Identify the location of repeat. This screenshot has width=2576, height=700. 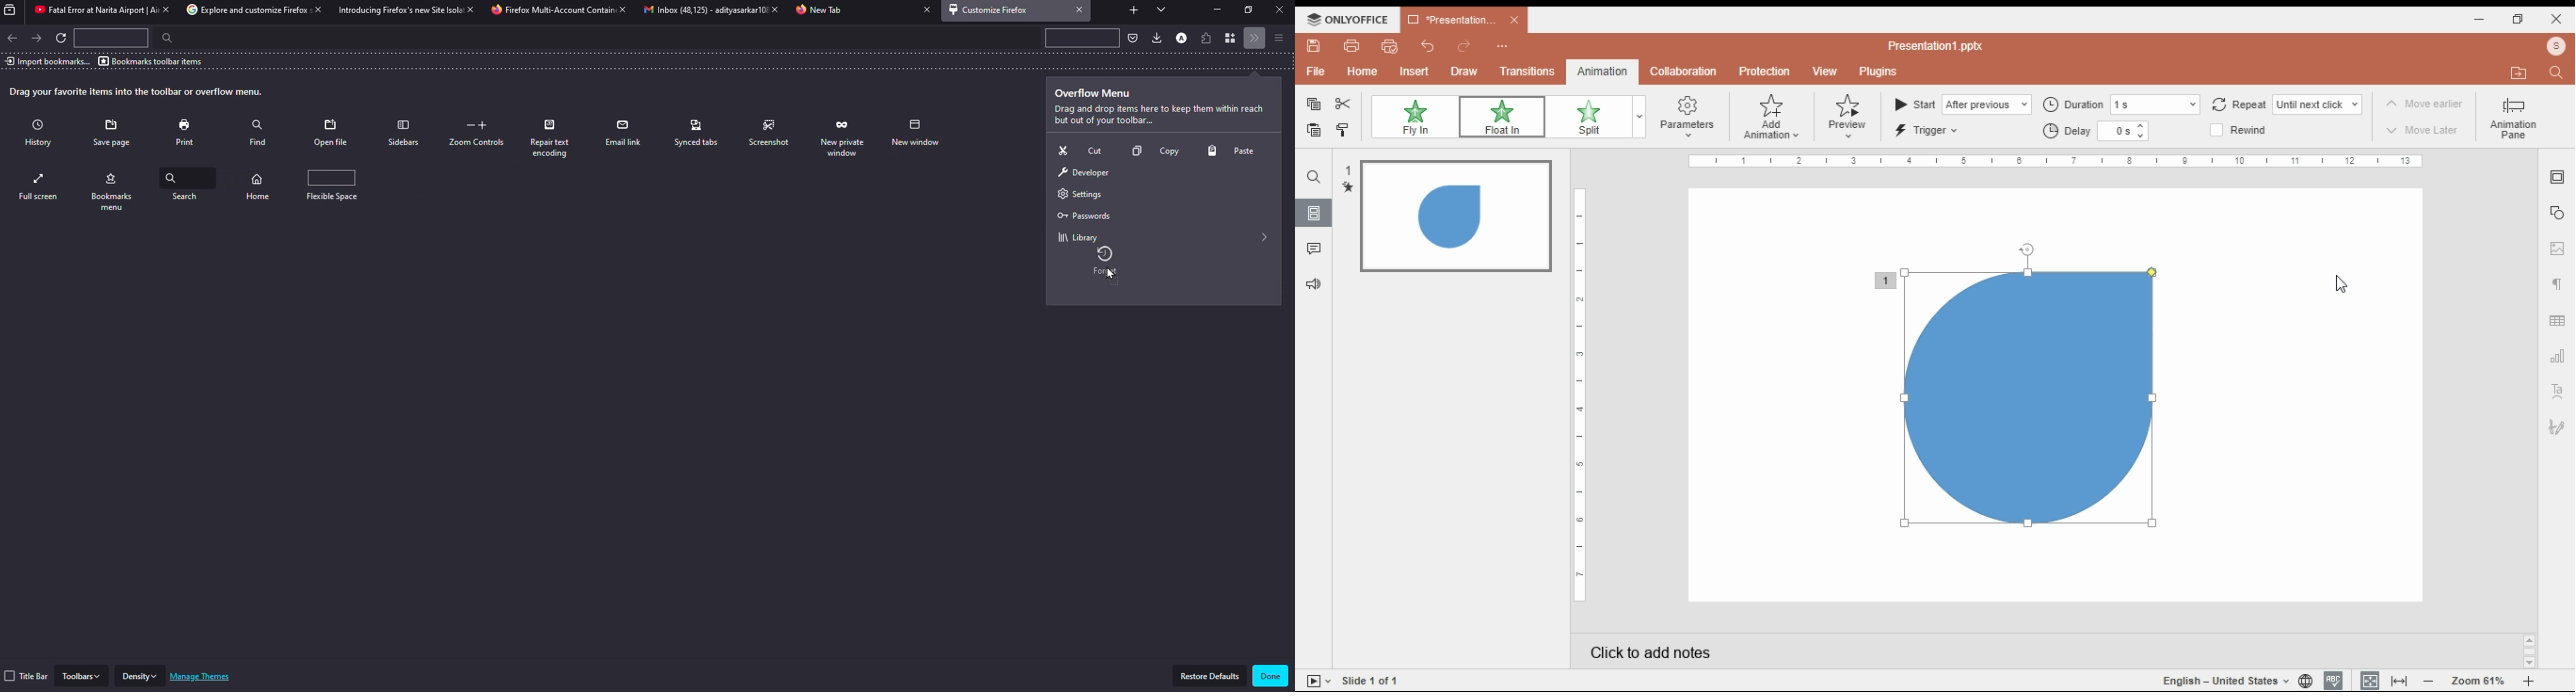
(2284, 103).